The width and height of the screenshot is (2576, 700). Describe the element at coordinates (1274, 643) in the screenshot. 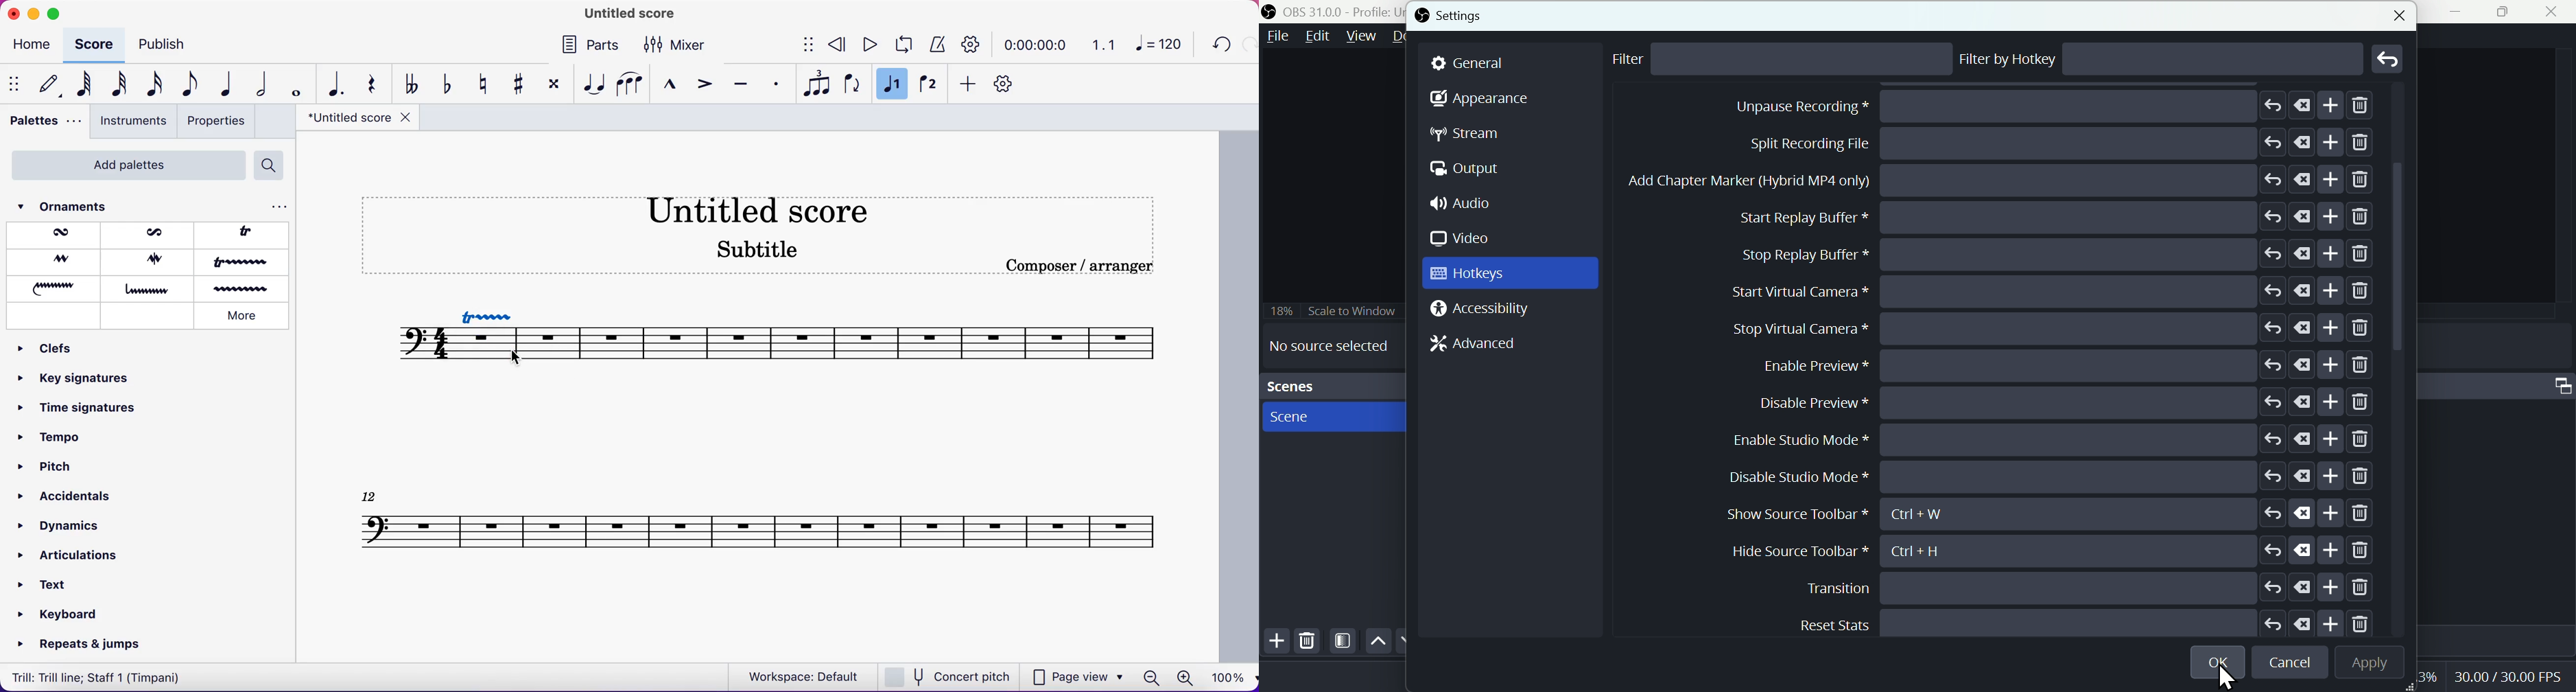

I see `Add` at that location.